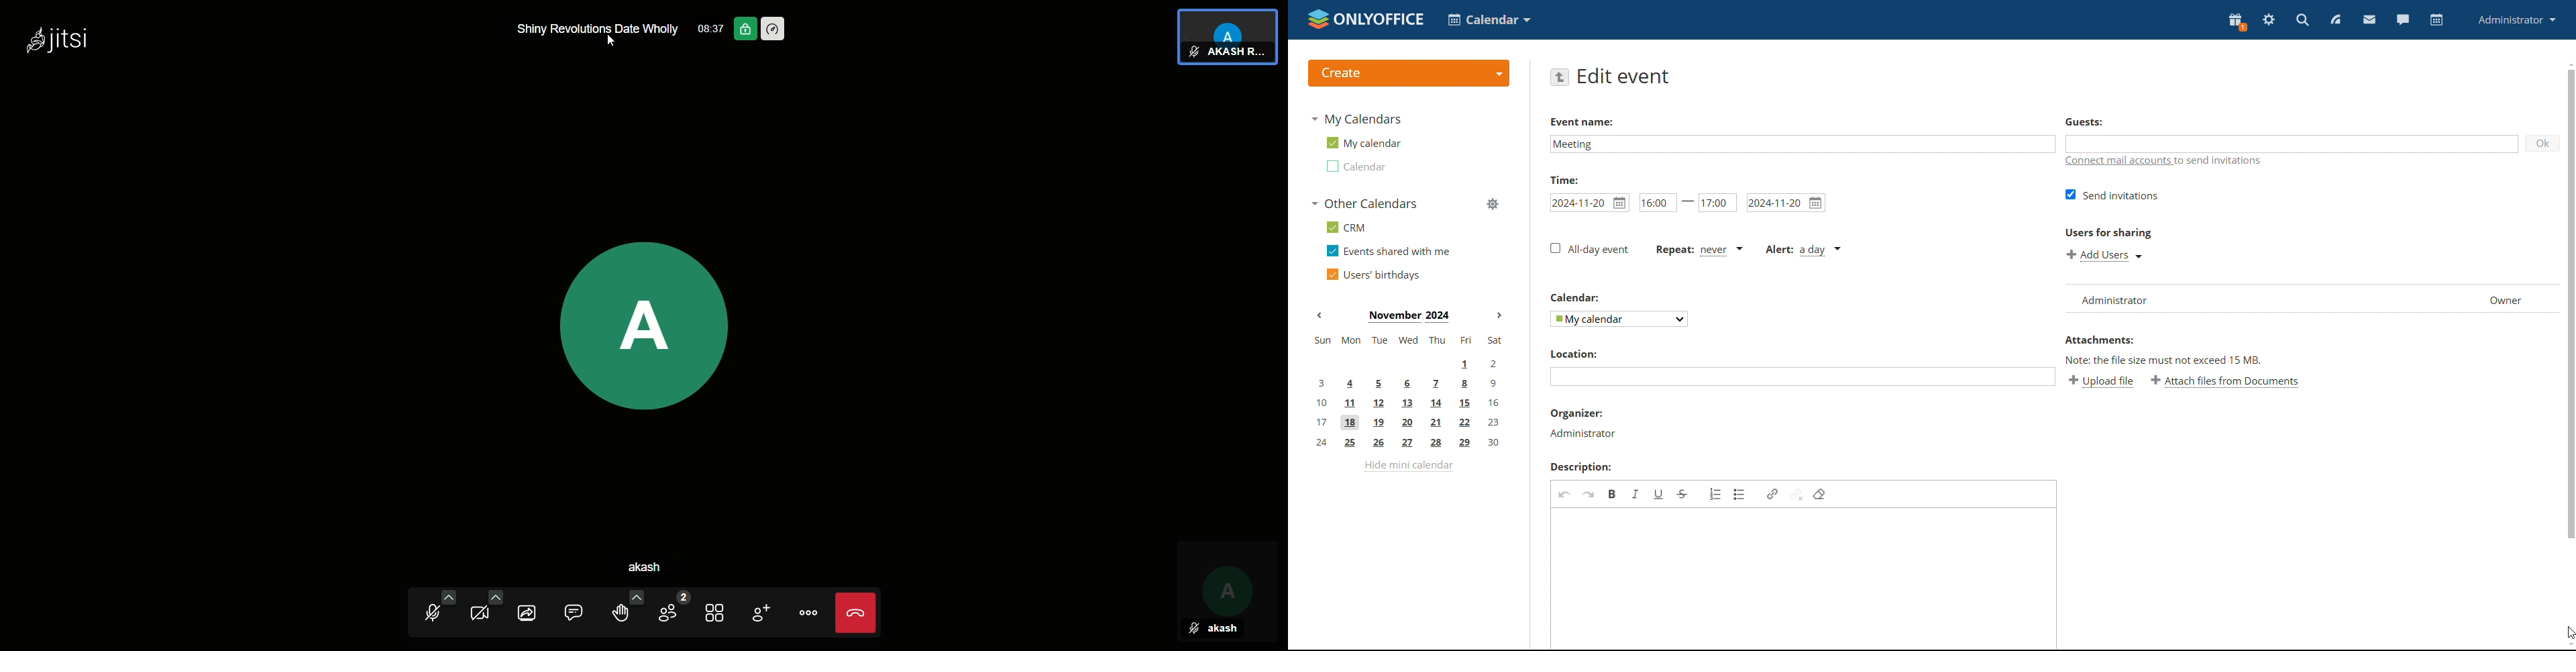 The height and width of the screenshot is (672, 2576). I want to click on underline, so click(1660, 494).